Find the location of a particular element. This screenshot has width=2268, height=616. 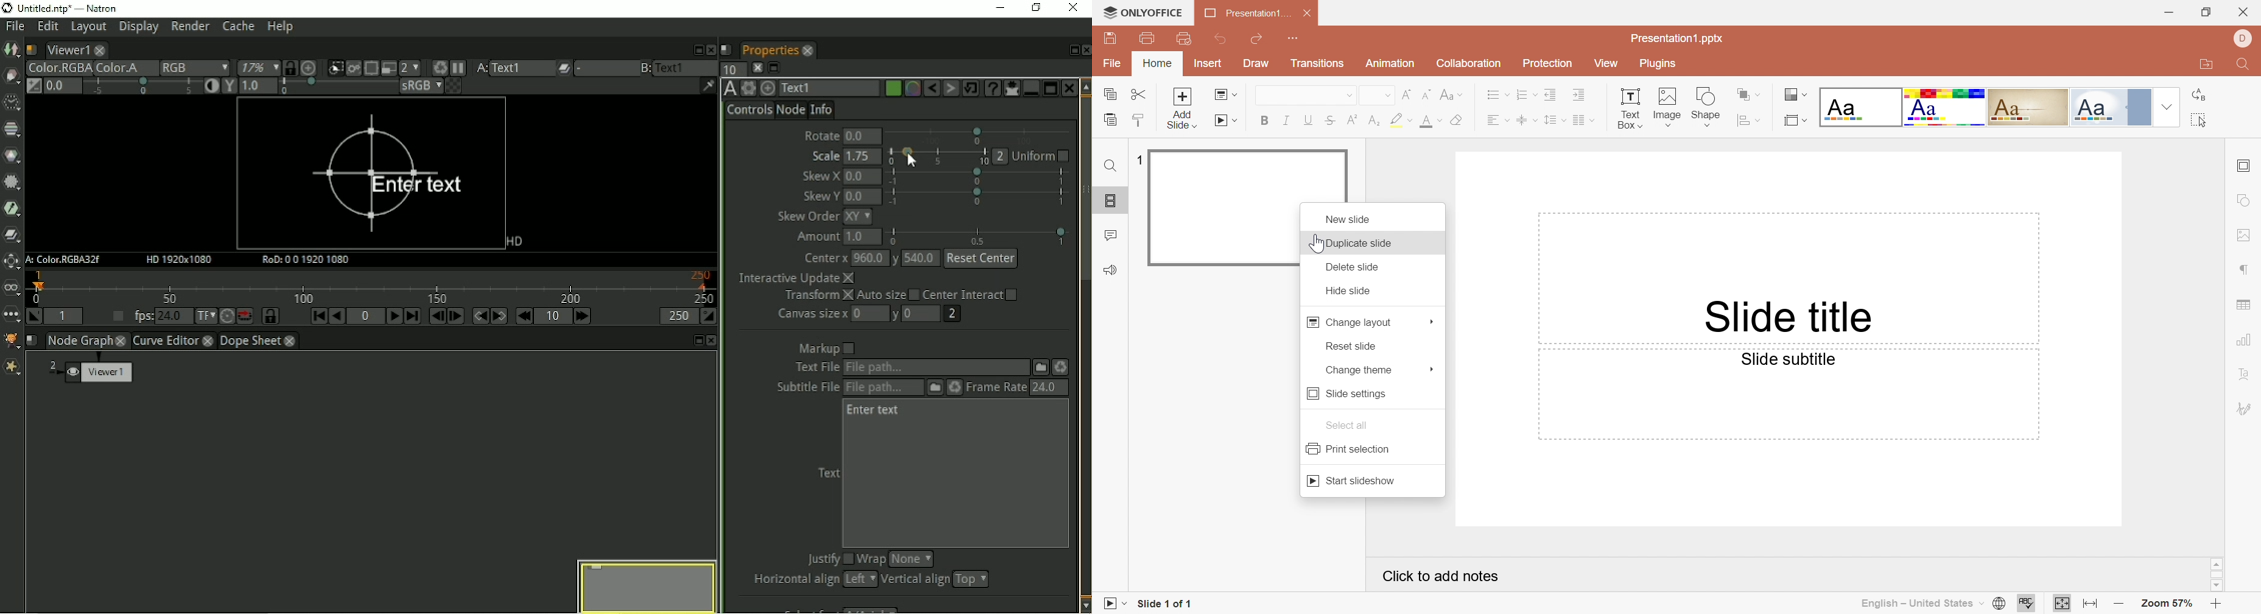

Print is located at coordinates (1149, 38).